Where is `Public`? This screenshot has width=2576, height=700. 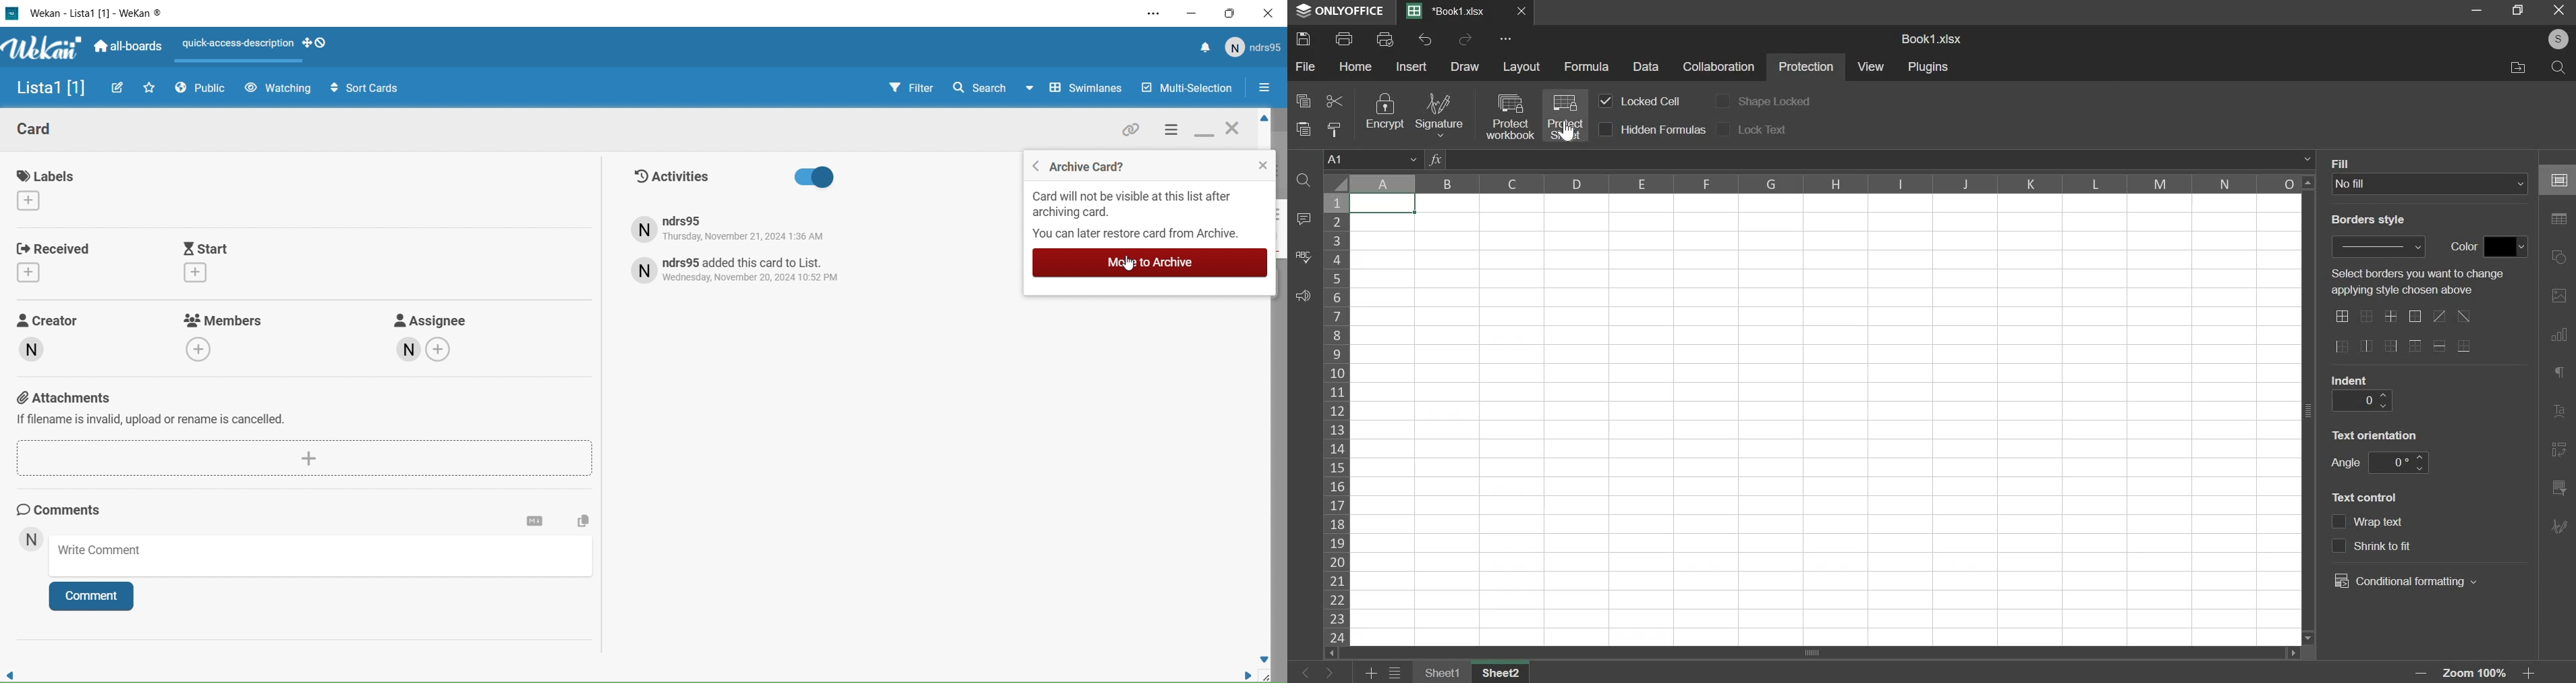
Public is located at coordinates (203, 90).